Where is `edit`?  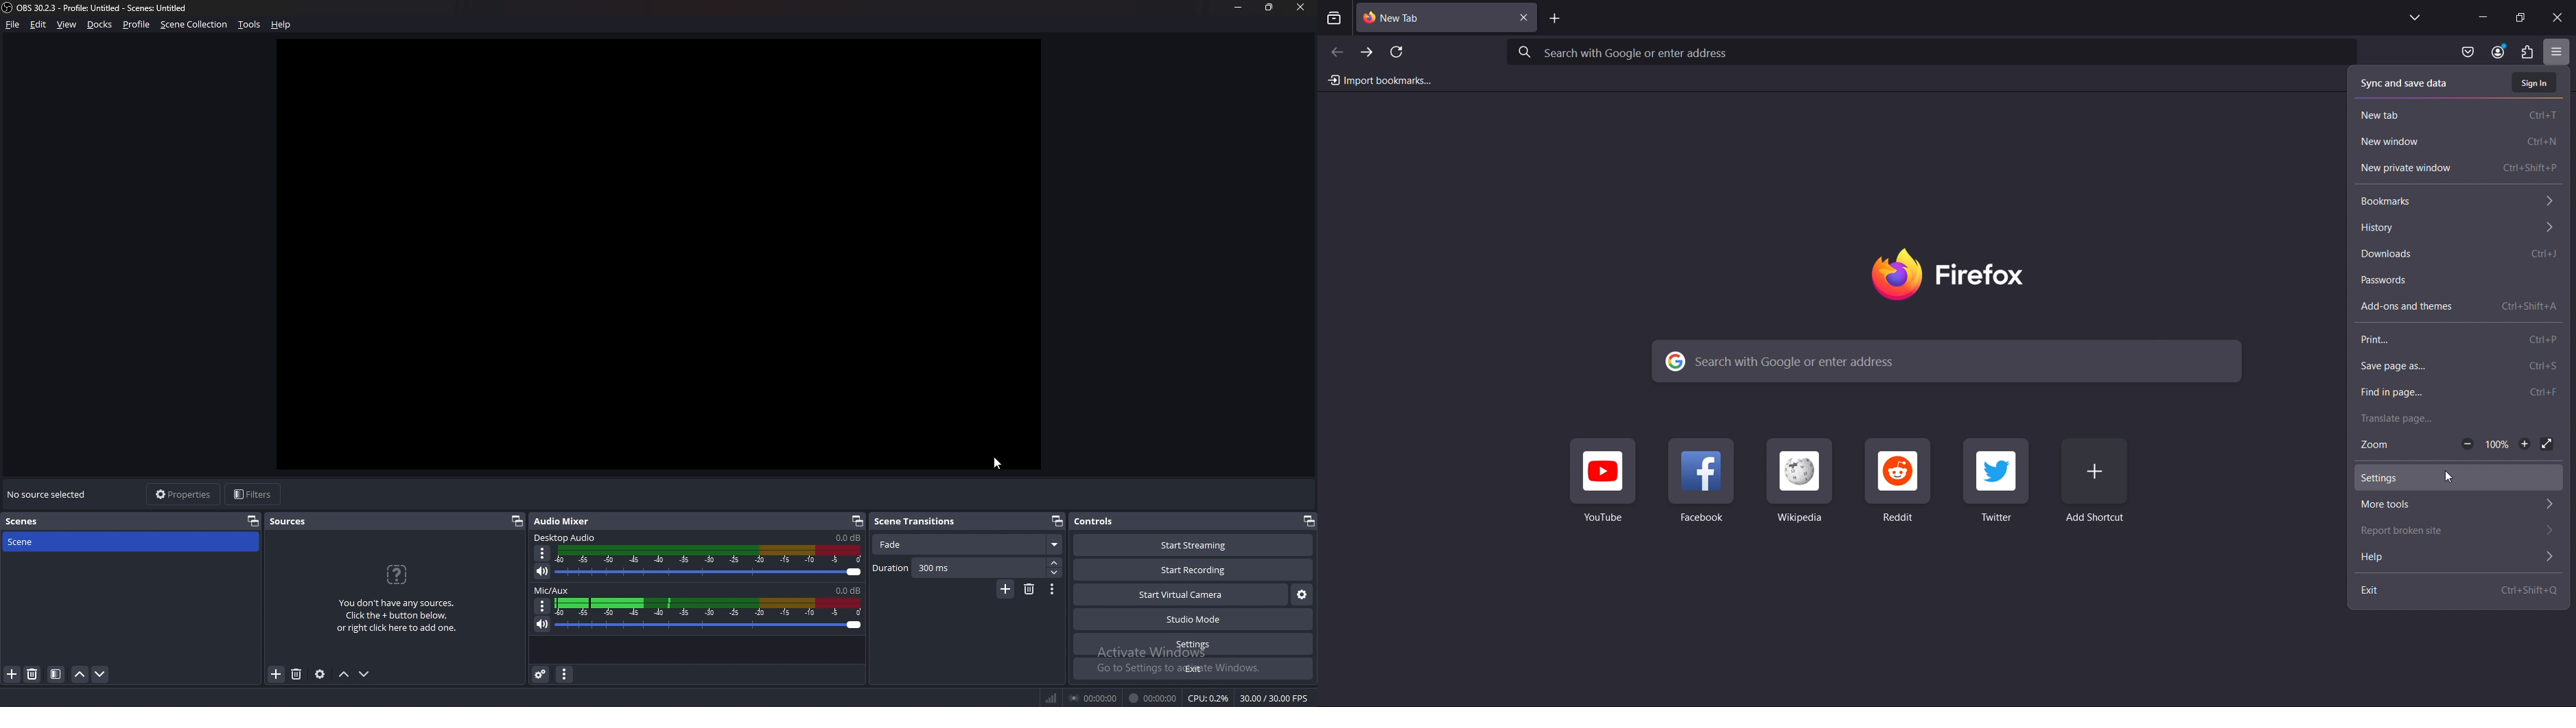
edit is located at coordinates (38, 25).